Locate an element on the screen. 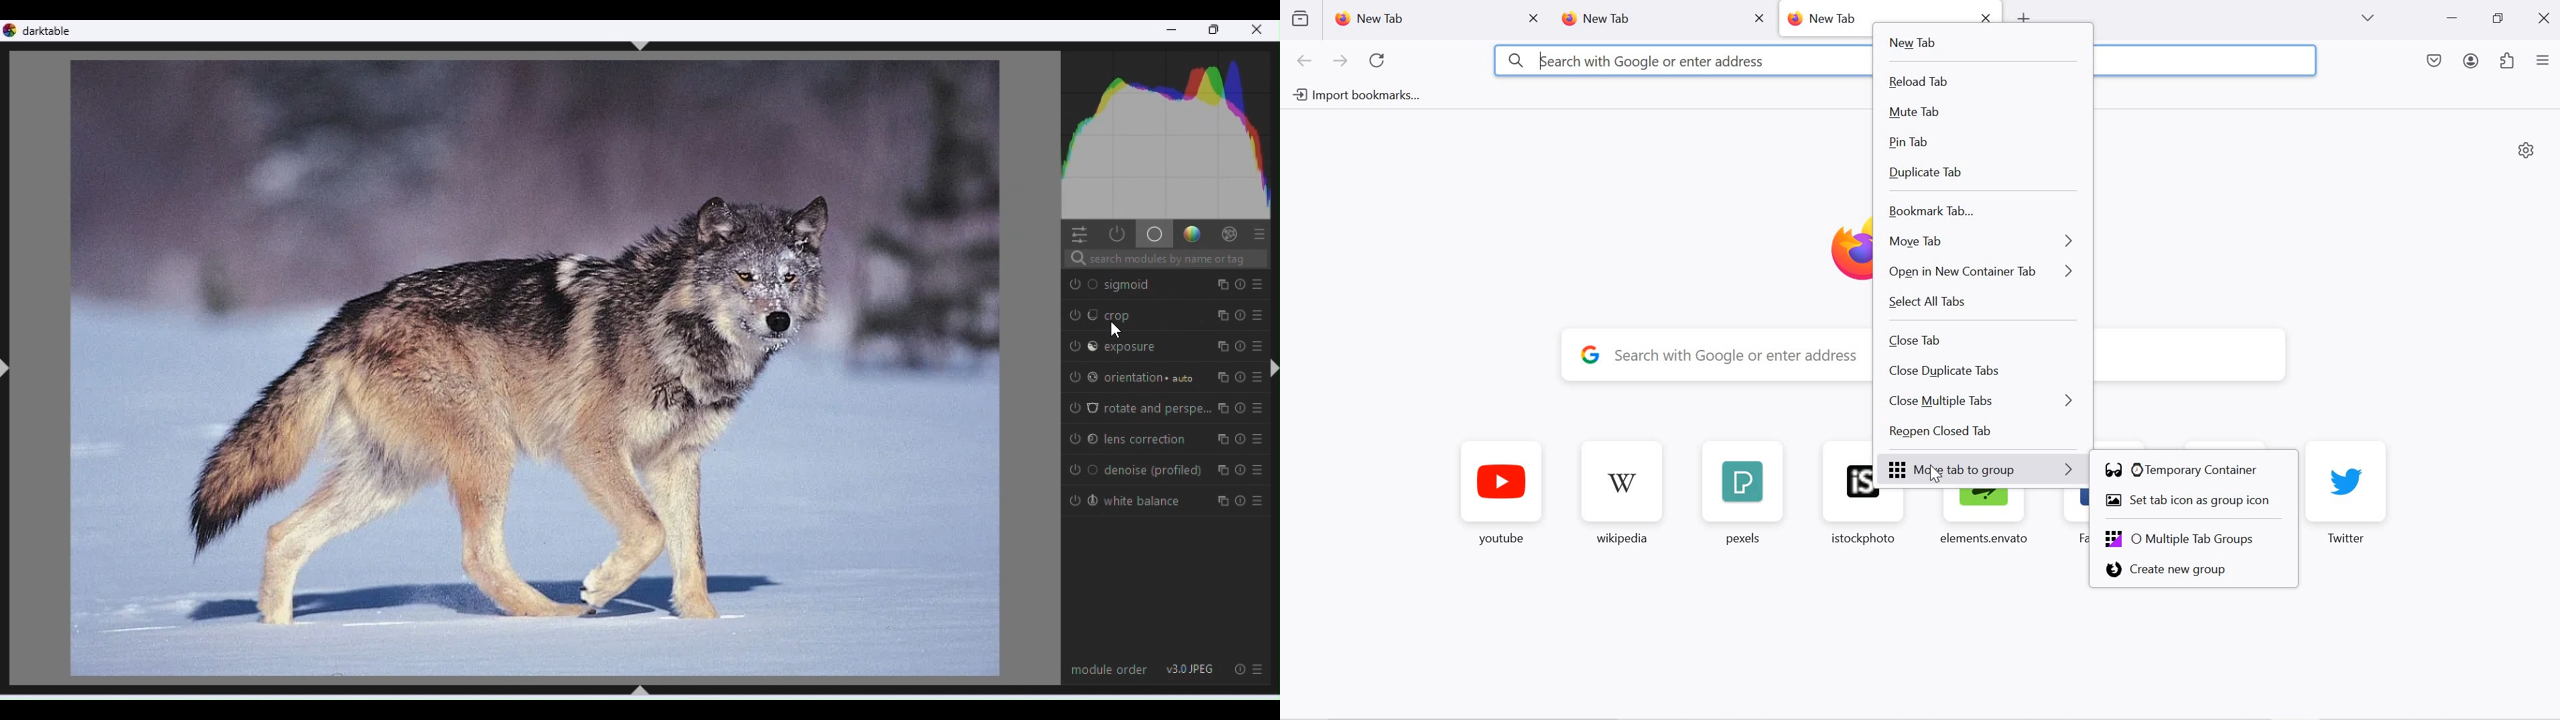 Image resolution: width=2576 pixels, height=728 pixels. application menu is located at coordinates (2543, 62).